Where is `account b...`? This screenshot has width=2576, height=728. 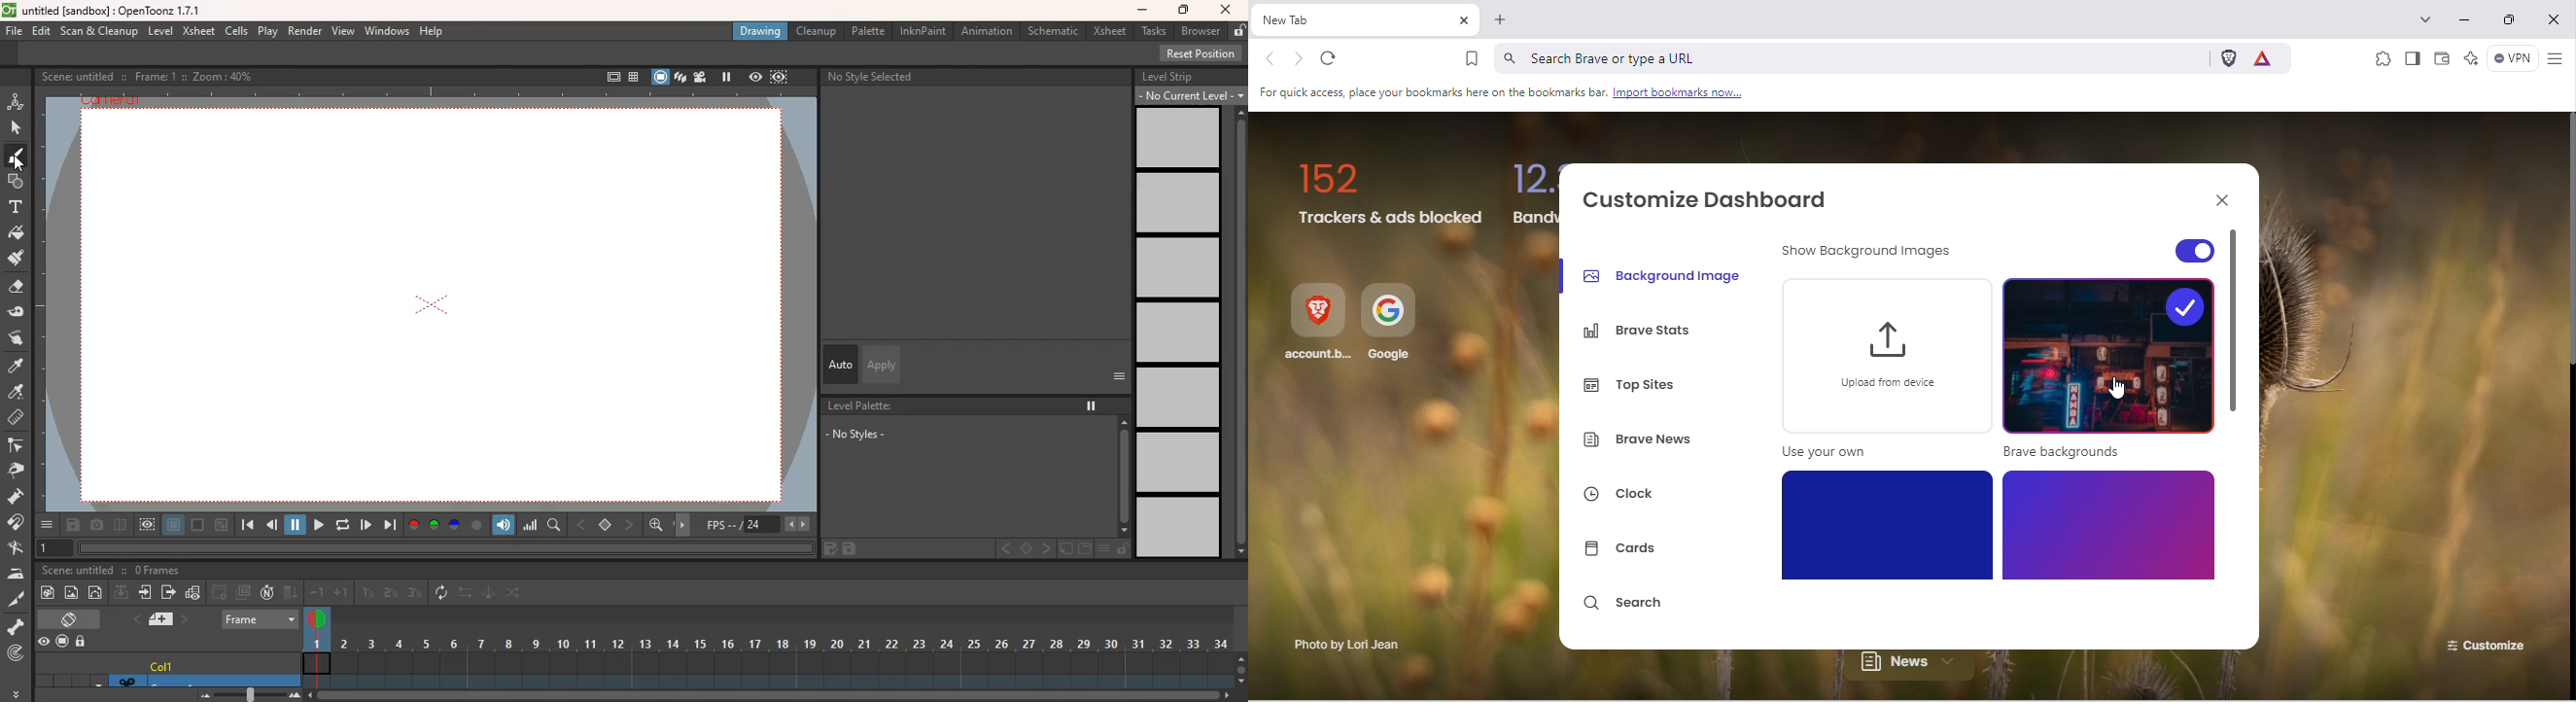 account b... is located at coordinates (1317, 325).